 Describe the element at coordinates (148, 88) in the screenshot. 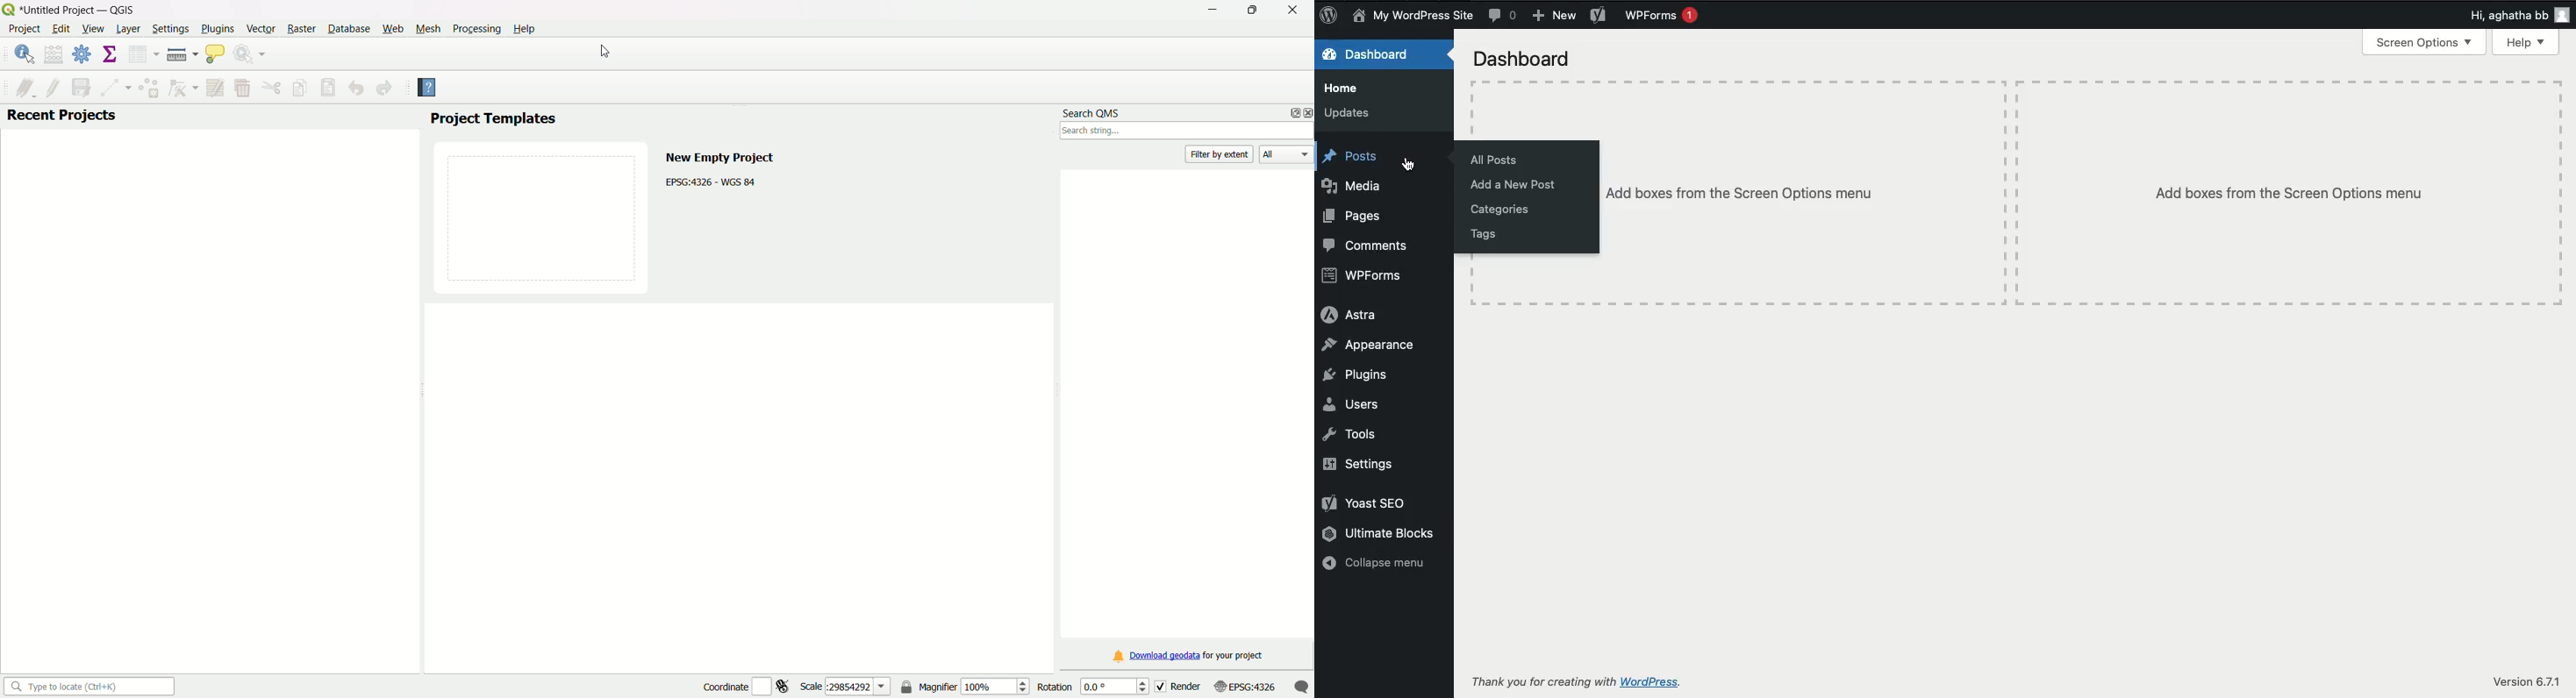

I see `add feature` at that location.